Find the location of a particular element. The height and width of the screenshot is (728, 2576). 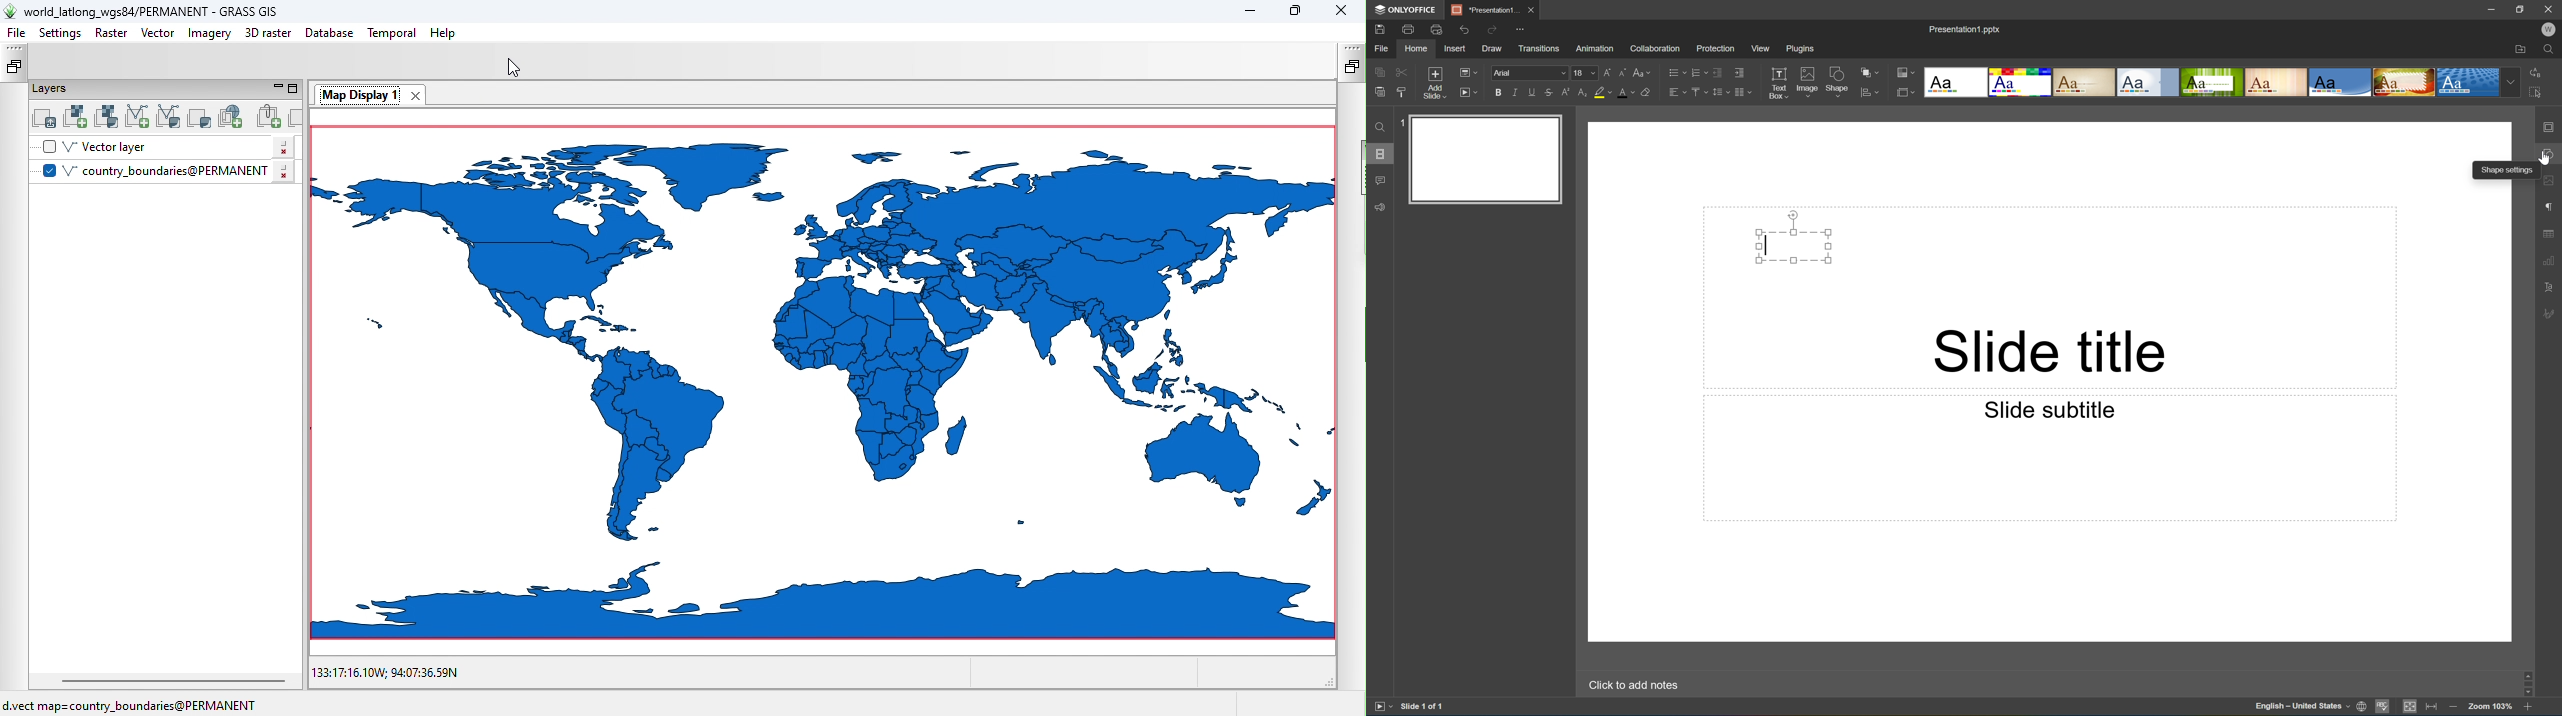

Customize quick access toolbar is located at coordinates (1523, 28).